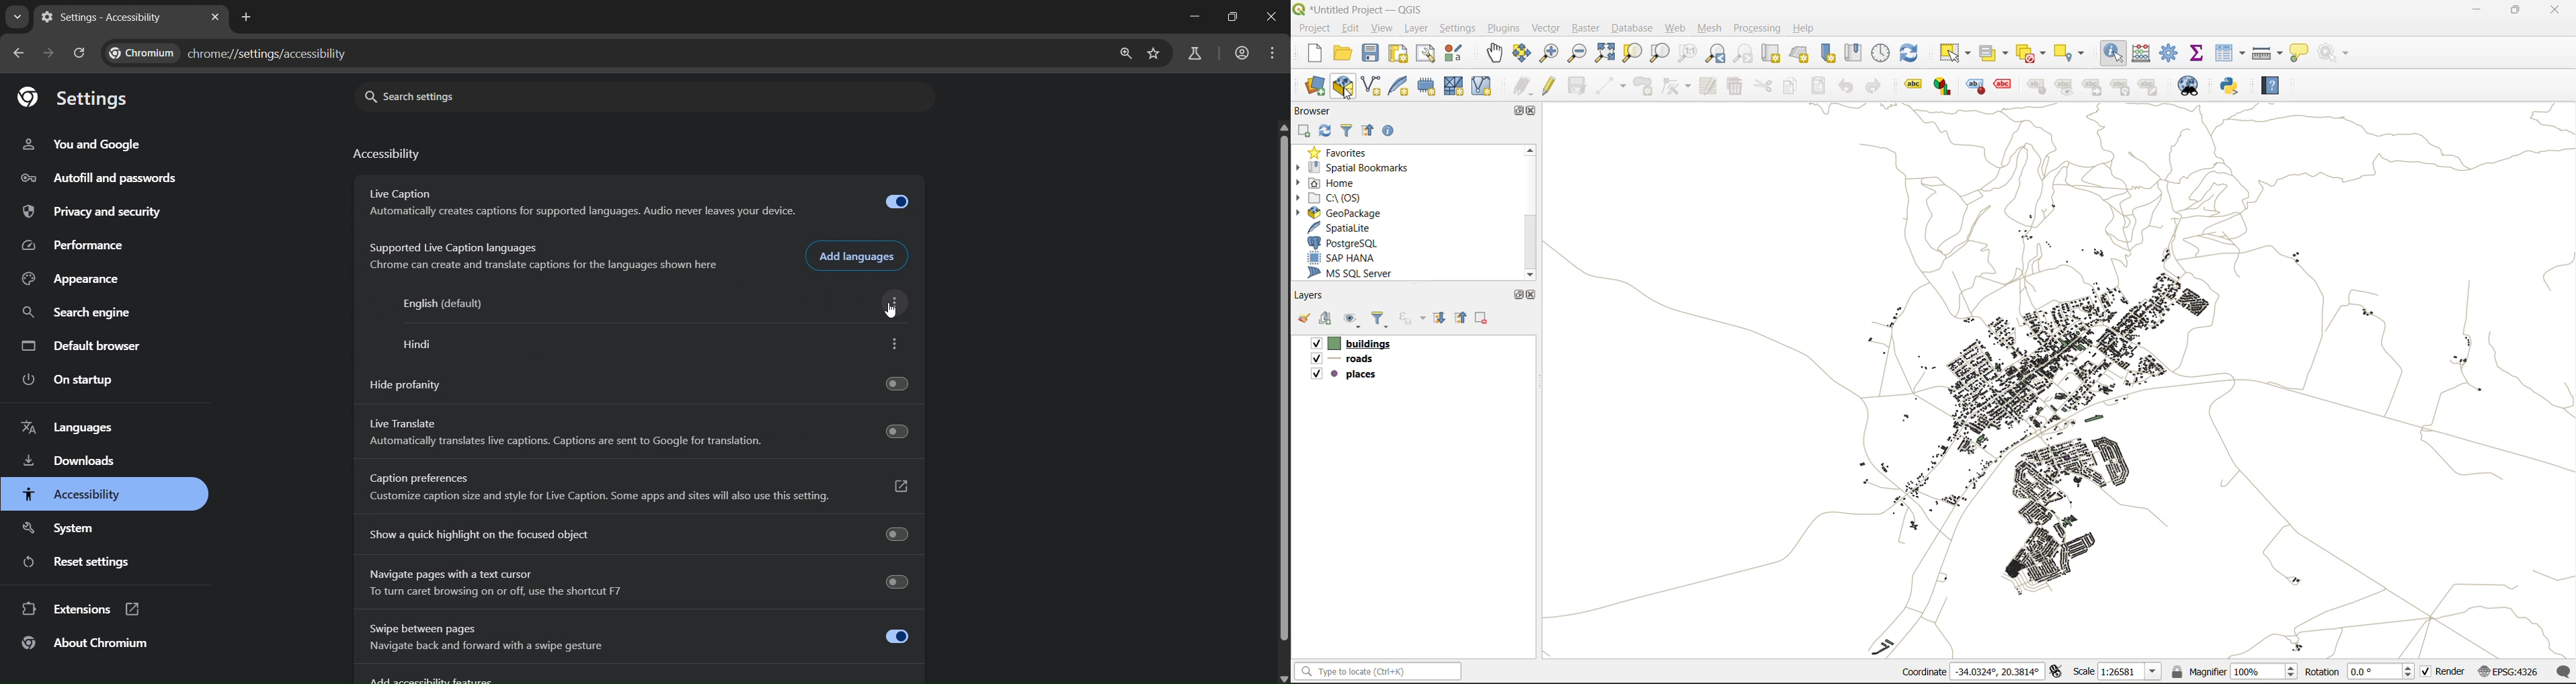  I want to click on home, so click(1331, 183).